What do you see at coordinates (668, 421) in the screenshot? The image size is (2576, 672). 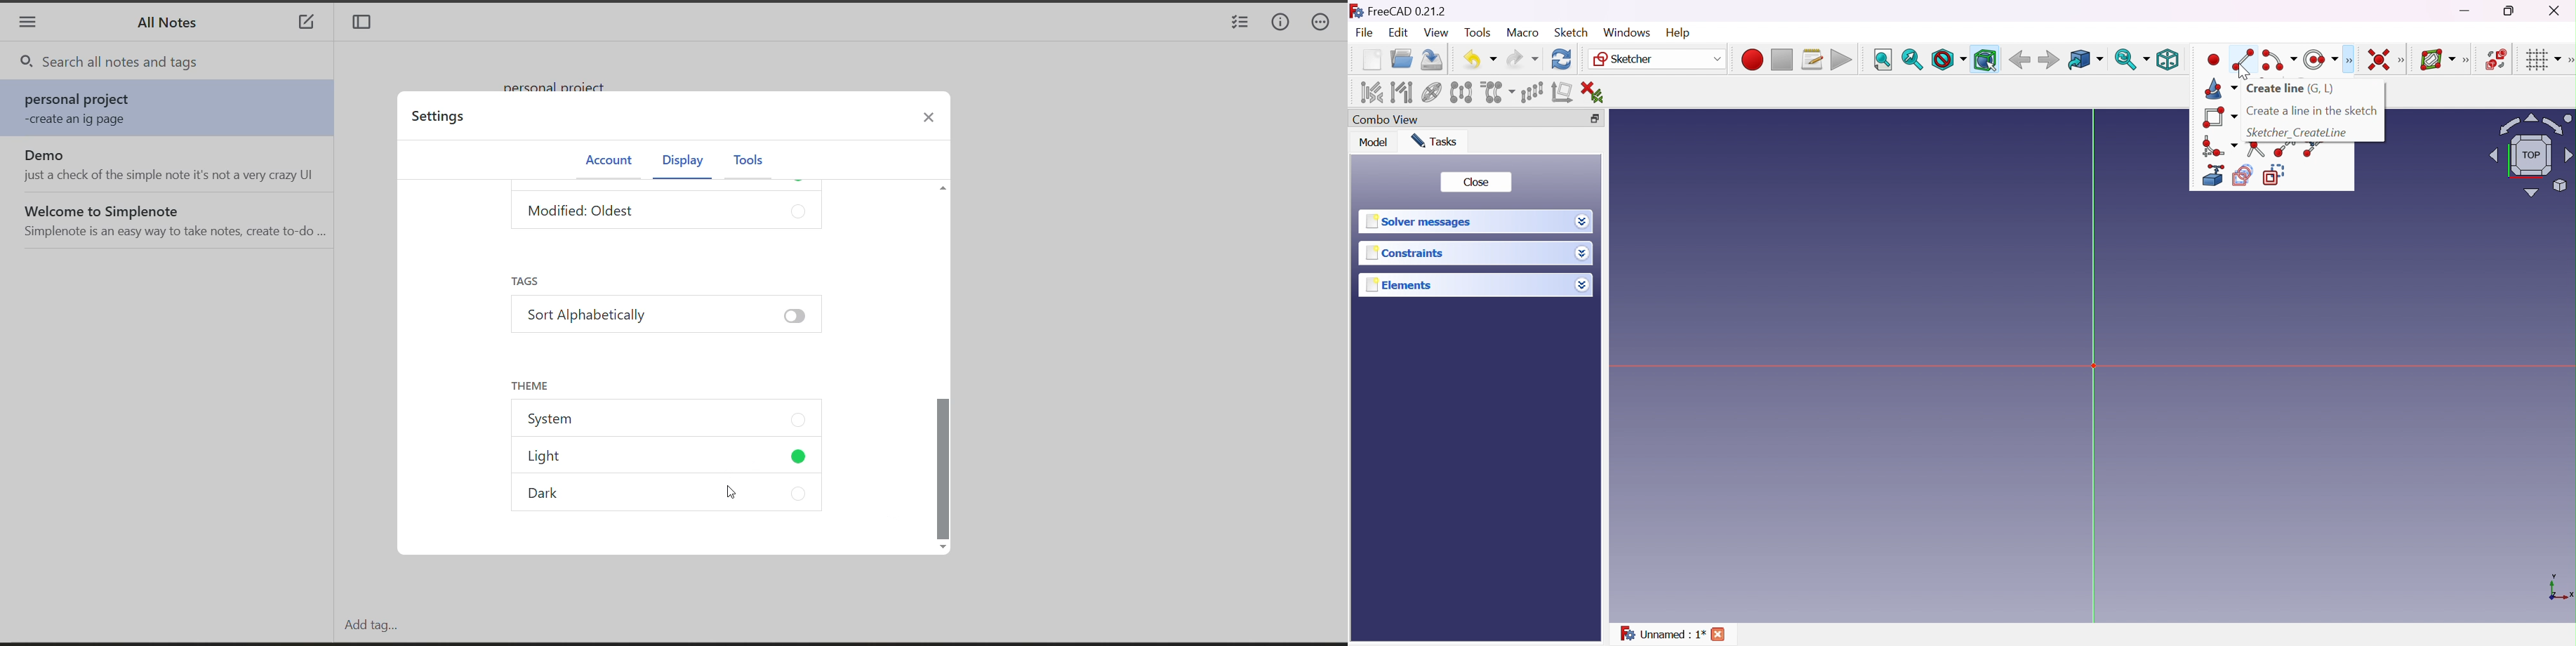 I see `system` at bounding box center [668, 421].